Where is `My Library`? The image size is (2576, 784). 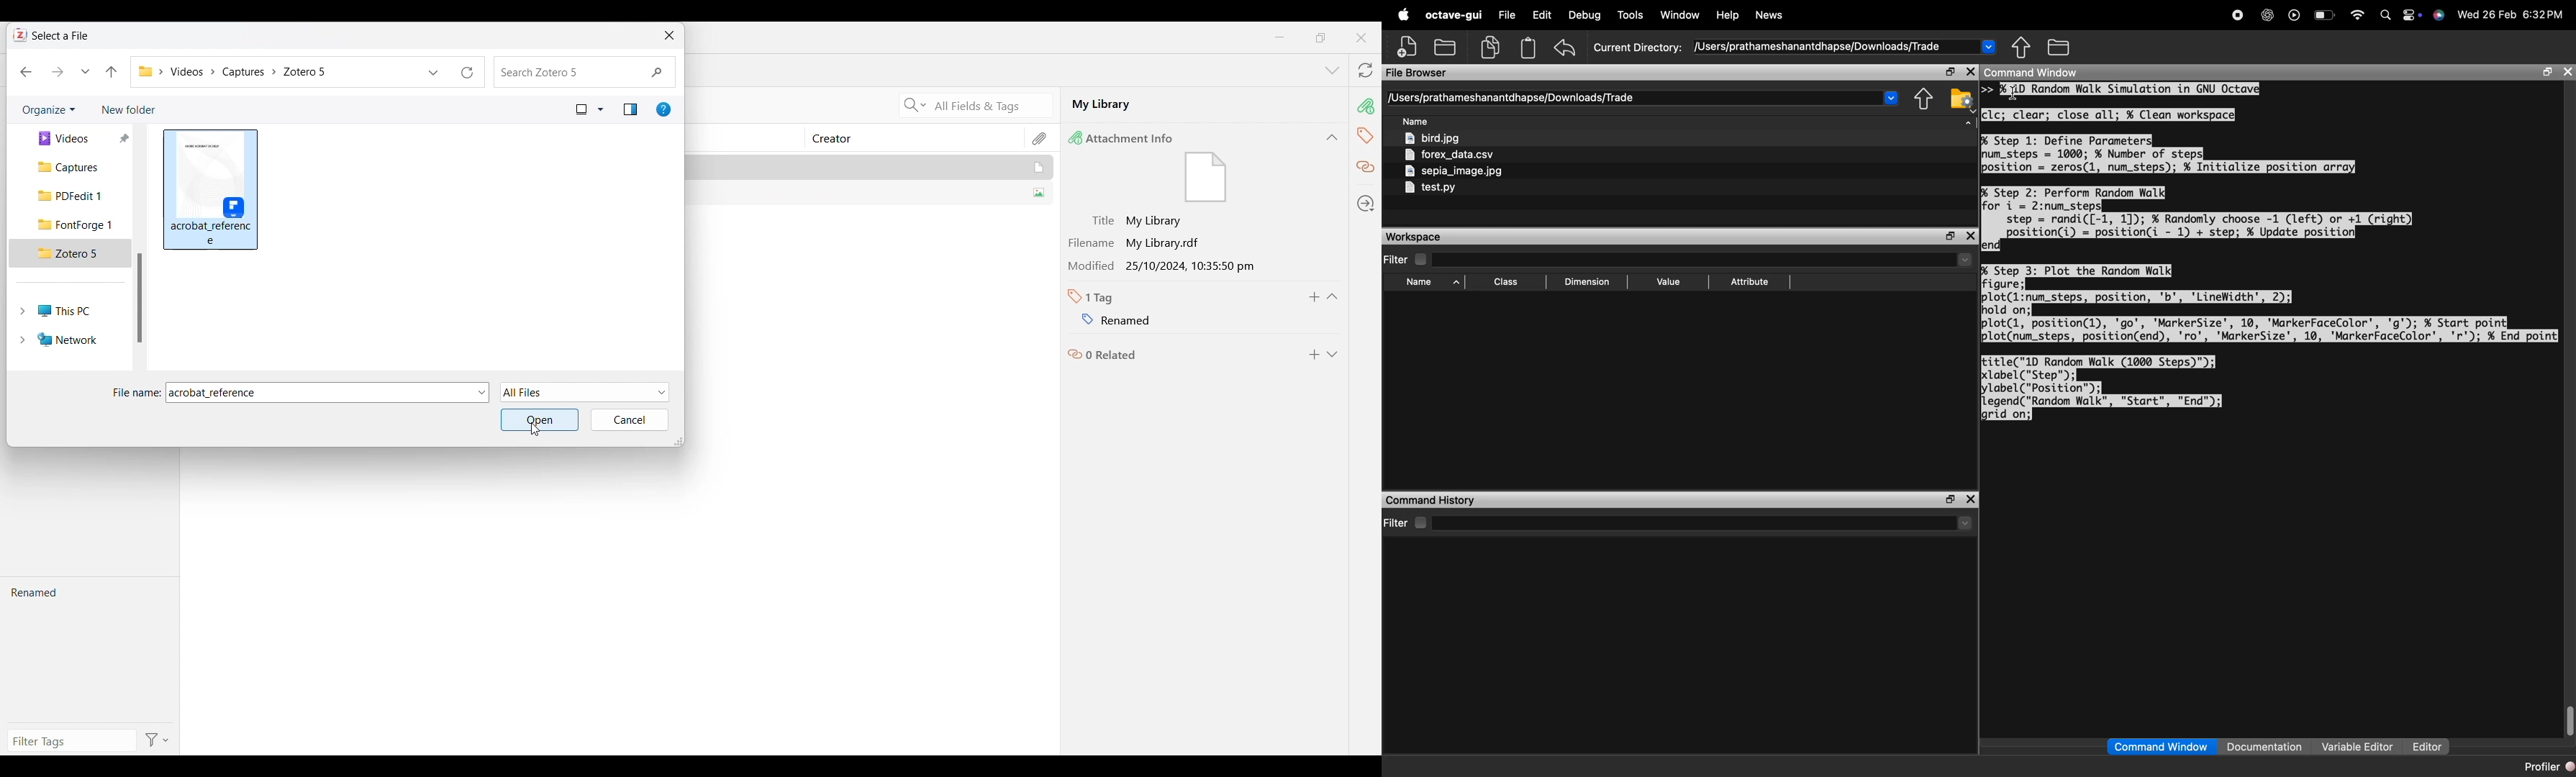 My Library is located at coordinates (1202, 106).